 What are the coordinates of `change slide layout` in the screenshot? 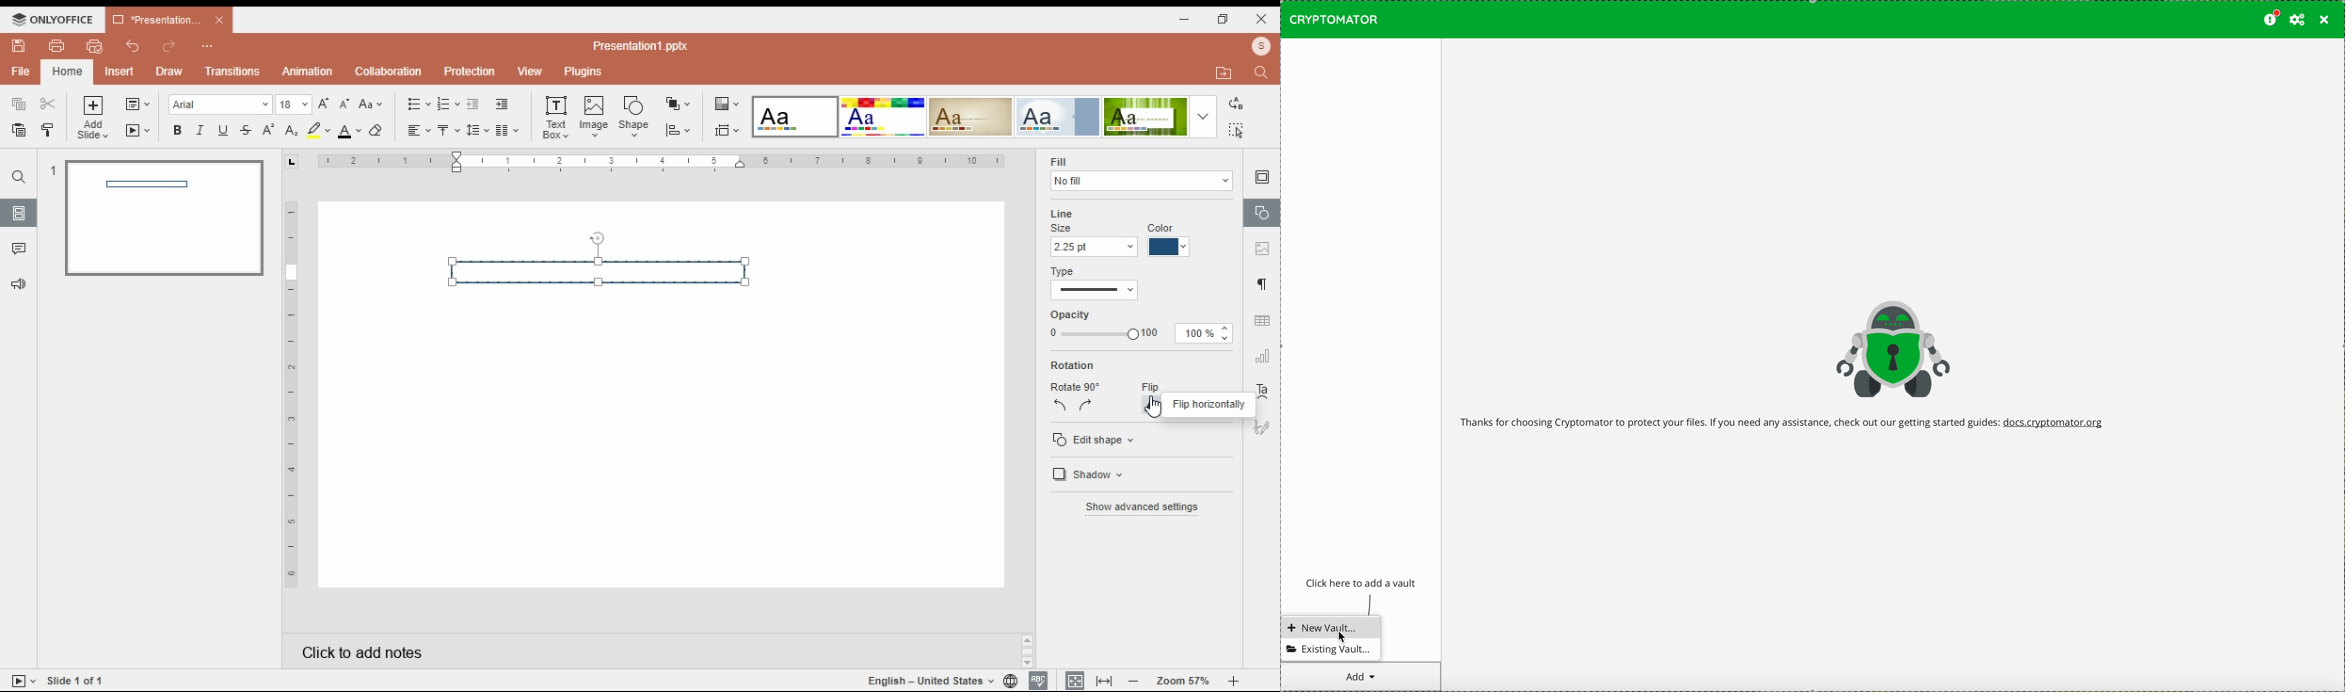 It's located at (138, 104).